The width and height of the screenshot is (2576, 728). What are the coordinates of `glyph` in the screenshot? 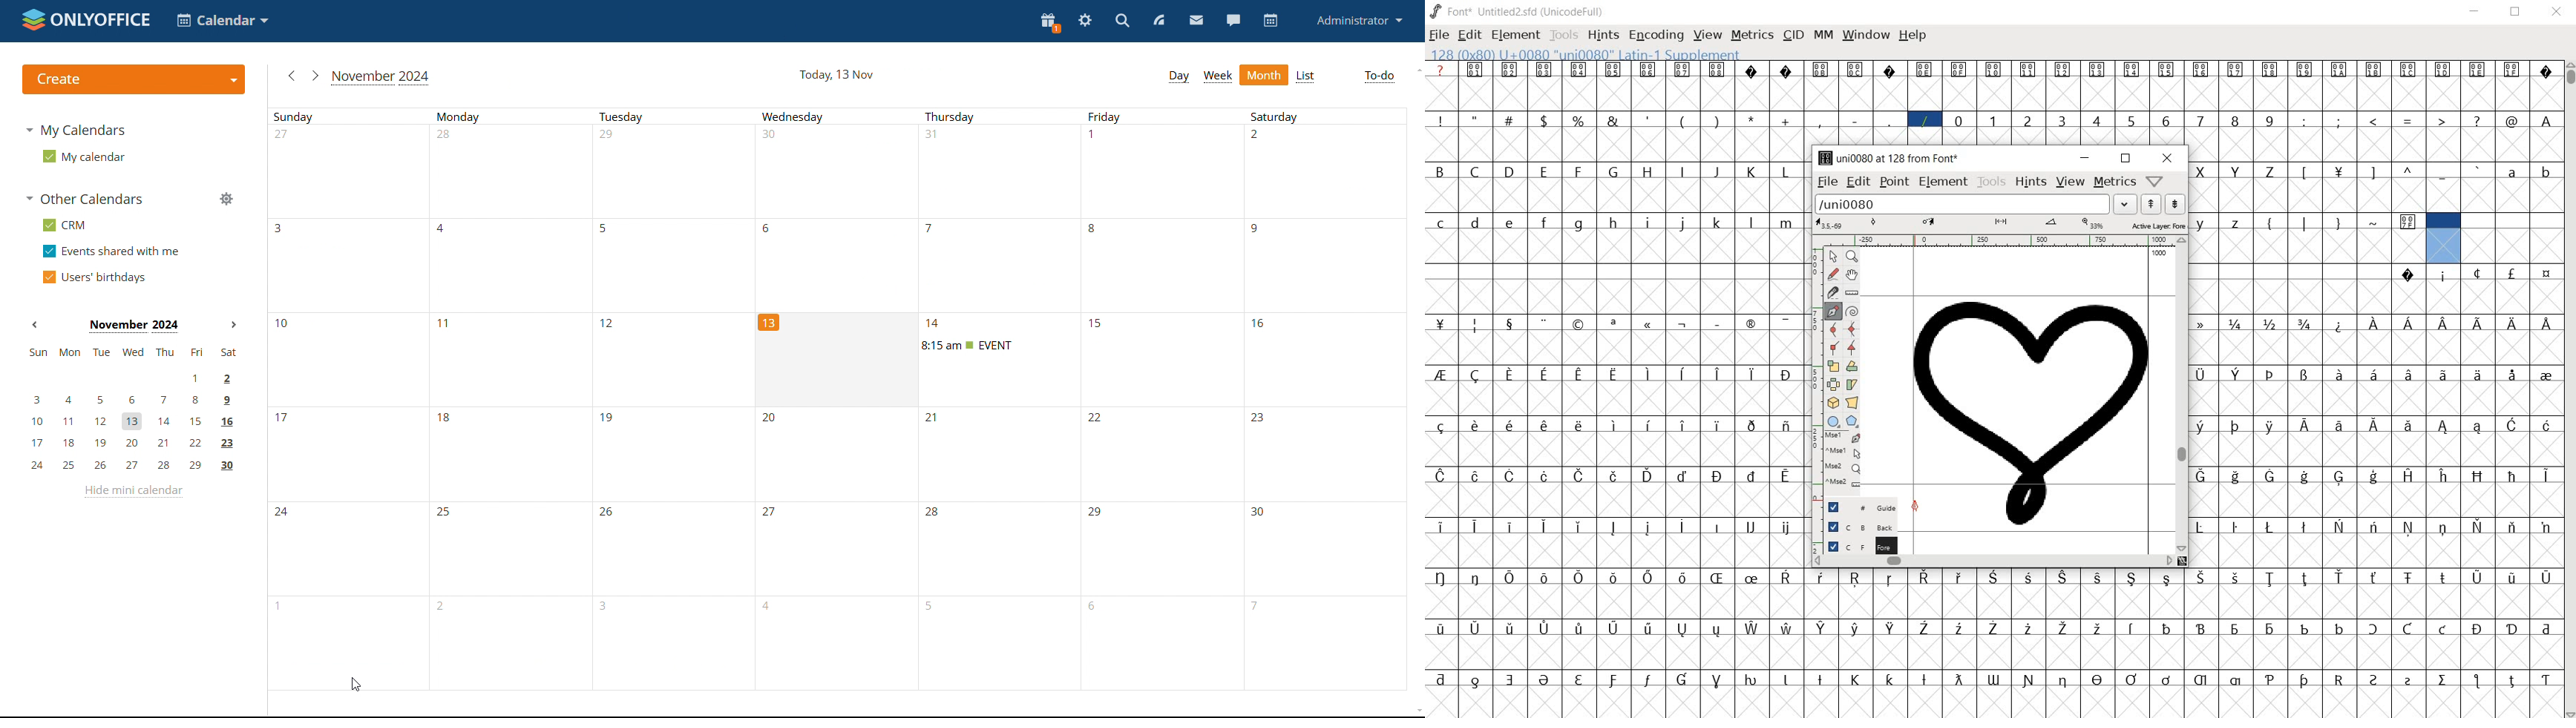 It's located at (2373, 628).